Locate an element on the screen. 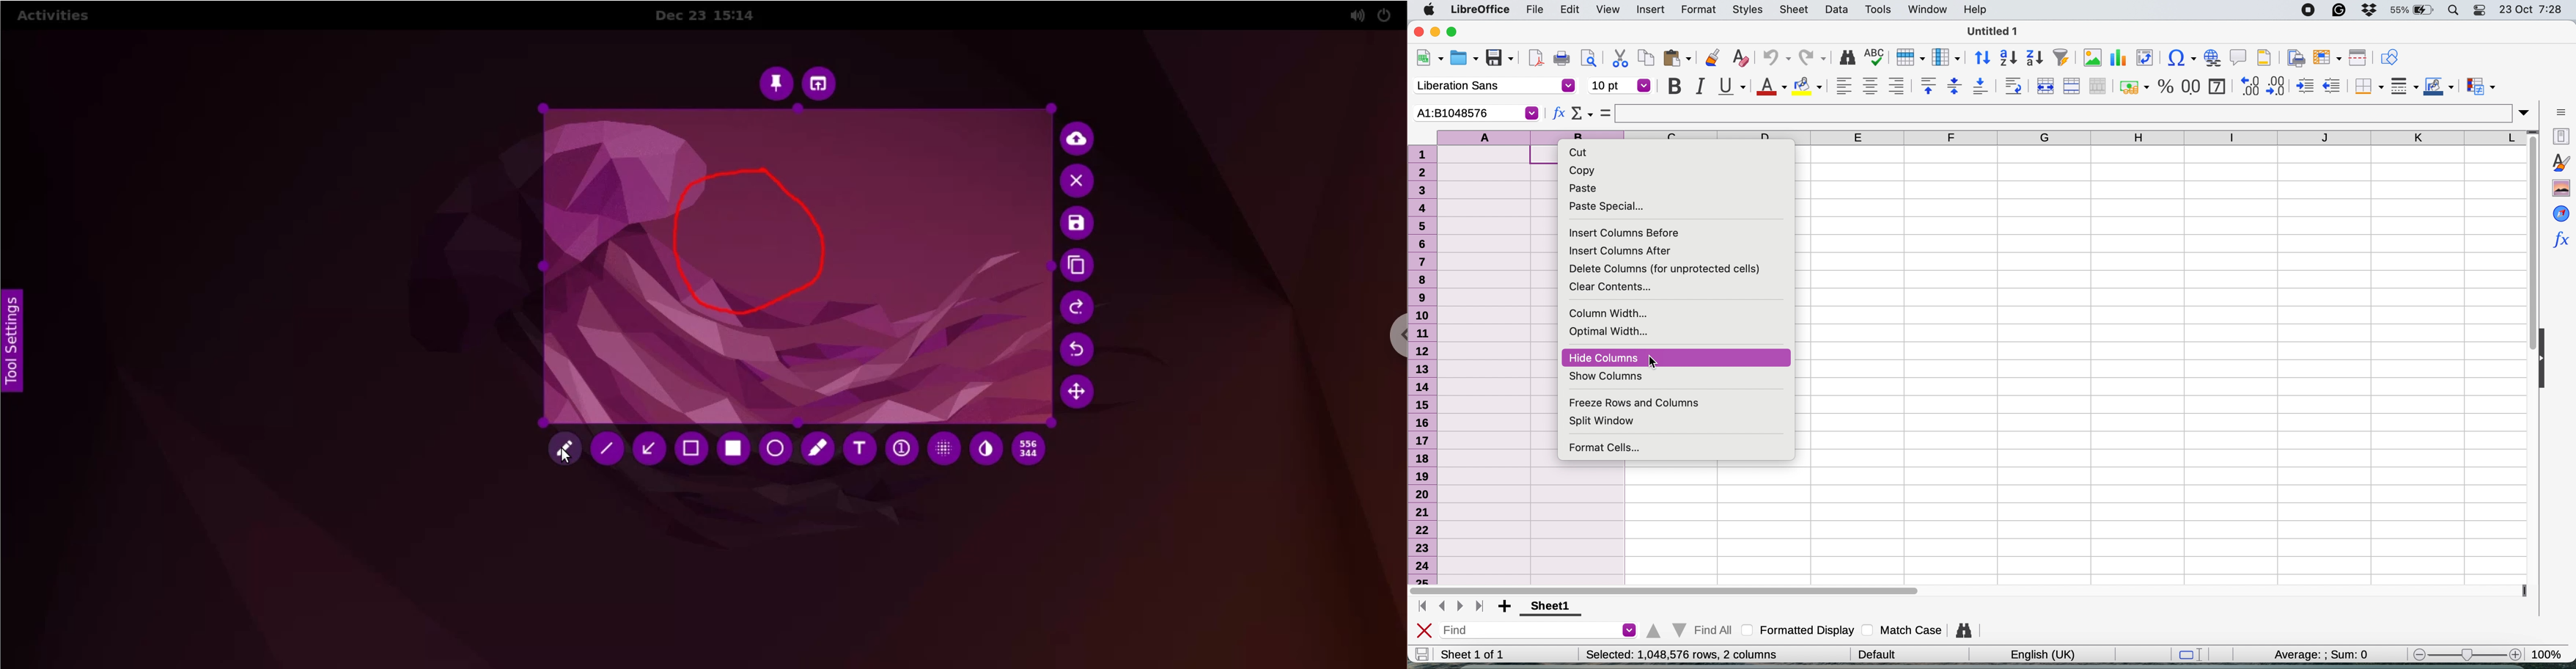 This screenshot has width=2576, height=672. horizontal scroll bar is located at coordinates (1669, 589).